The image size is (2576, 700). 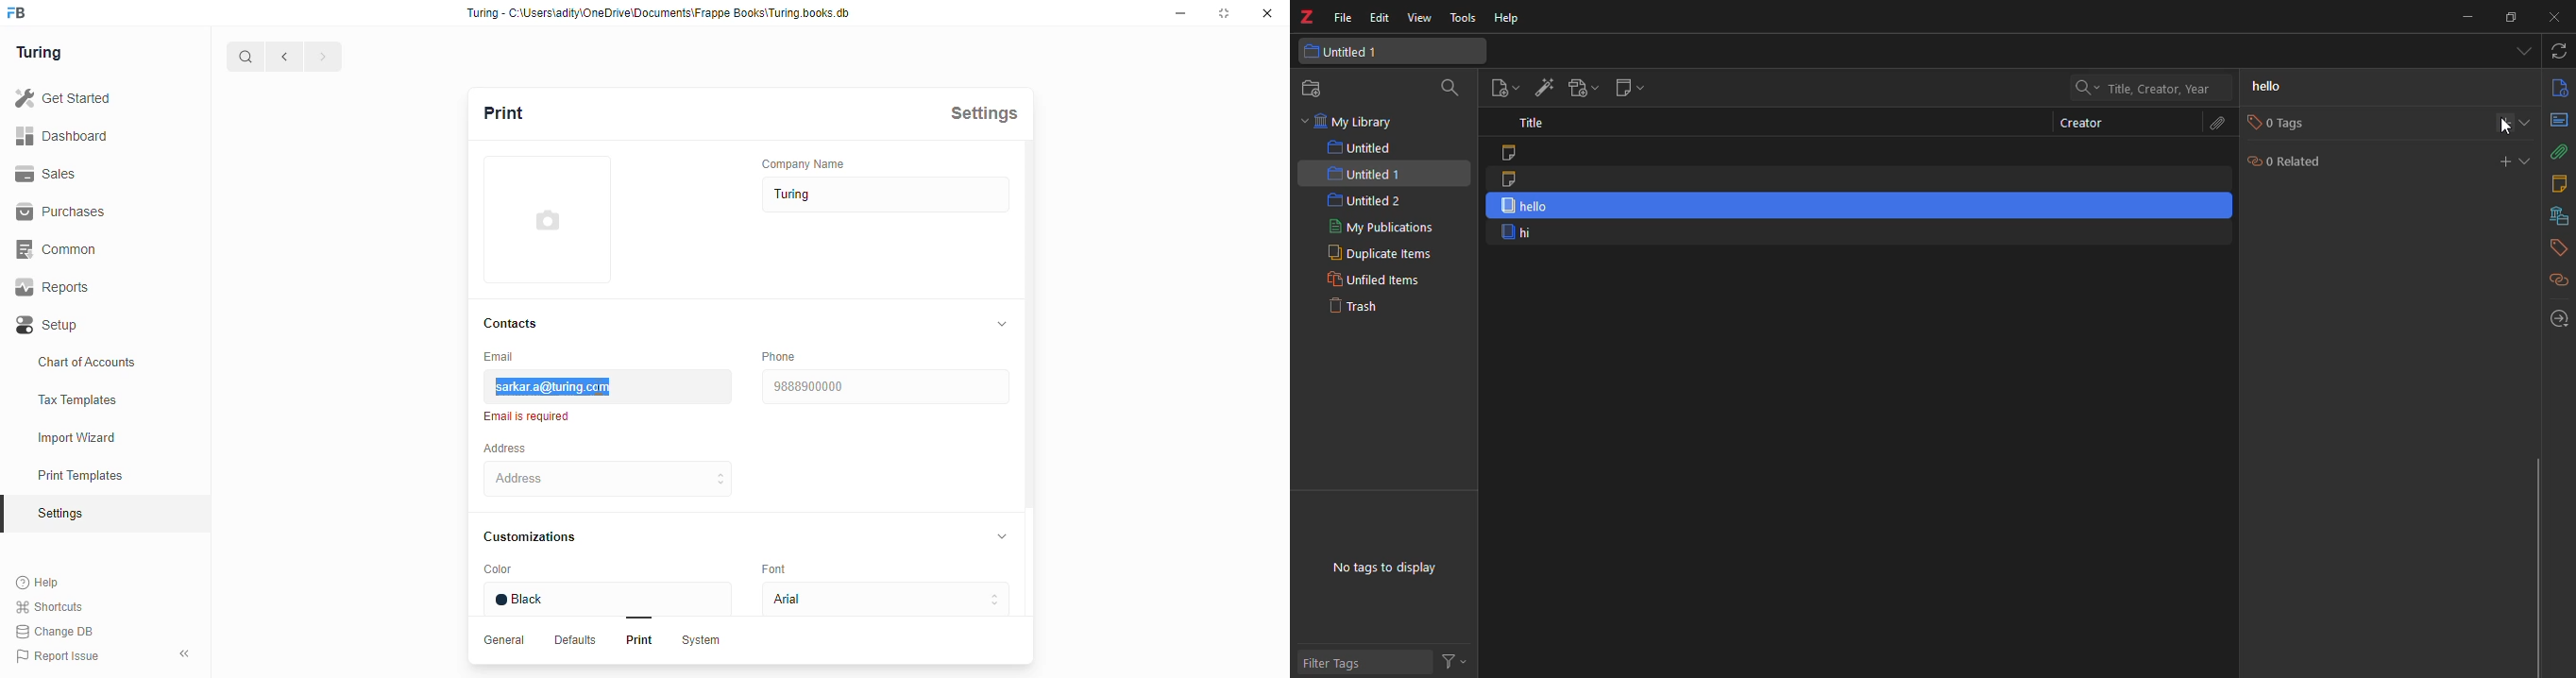 What do you see at coordinates (2556, 316) in the screenshot?
I see `locate` at bounding box center [2556, 316].